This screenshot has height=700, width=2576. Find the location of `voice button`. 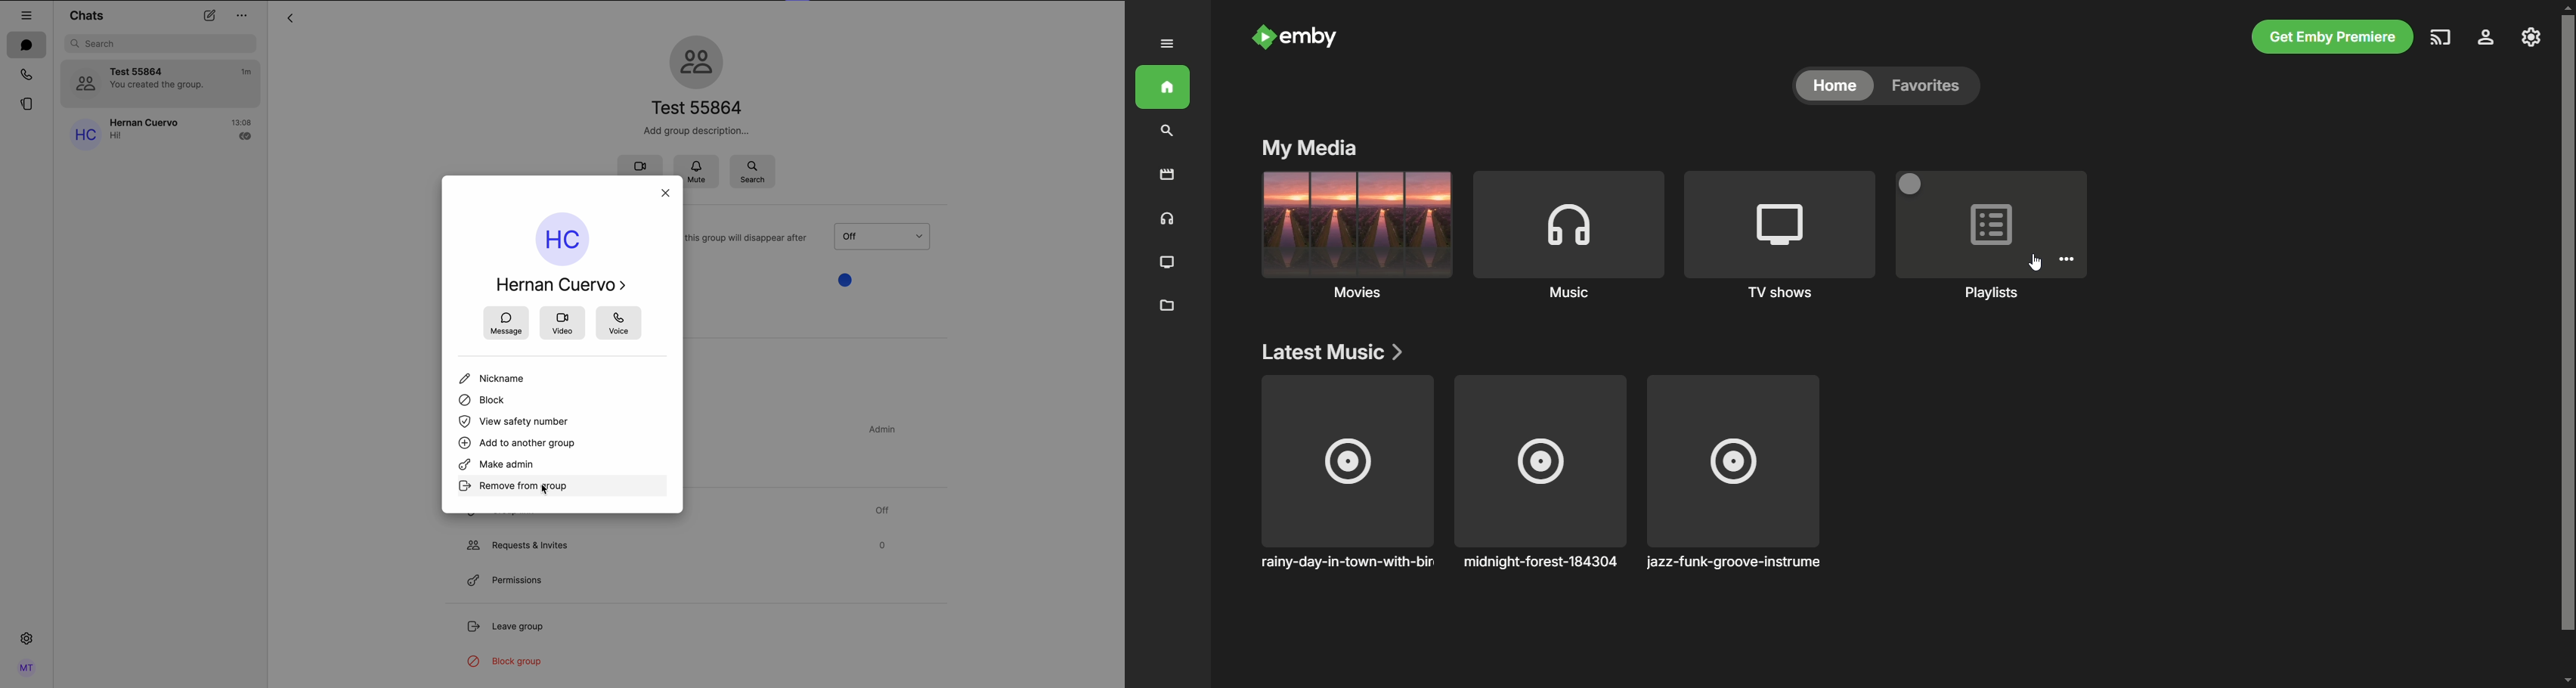

voice button is located at coordinates (619, 323).